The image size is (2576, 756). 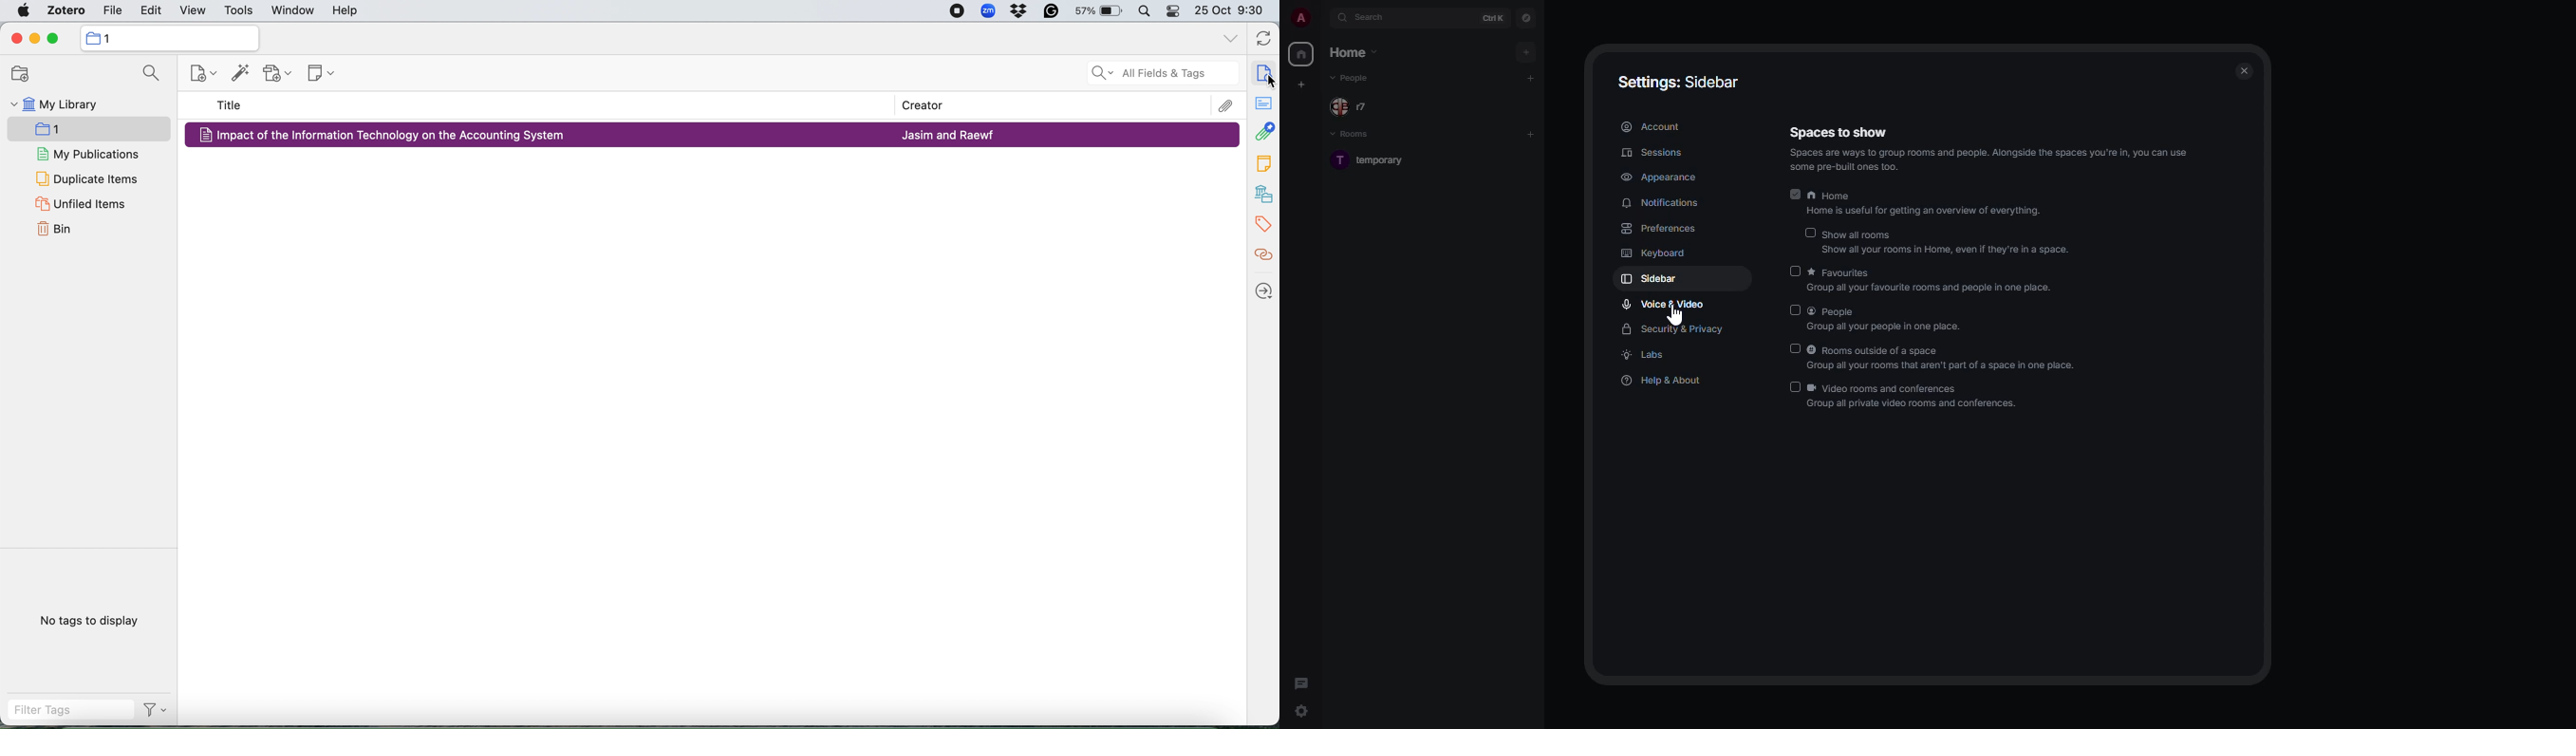 What do you see at coordinates (1665, 303) in the screenshot?
I see `voice & video` at bounding box center [1665, 303].